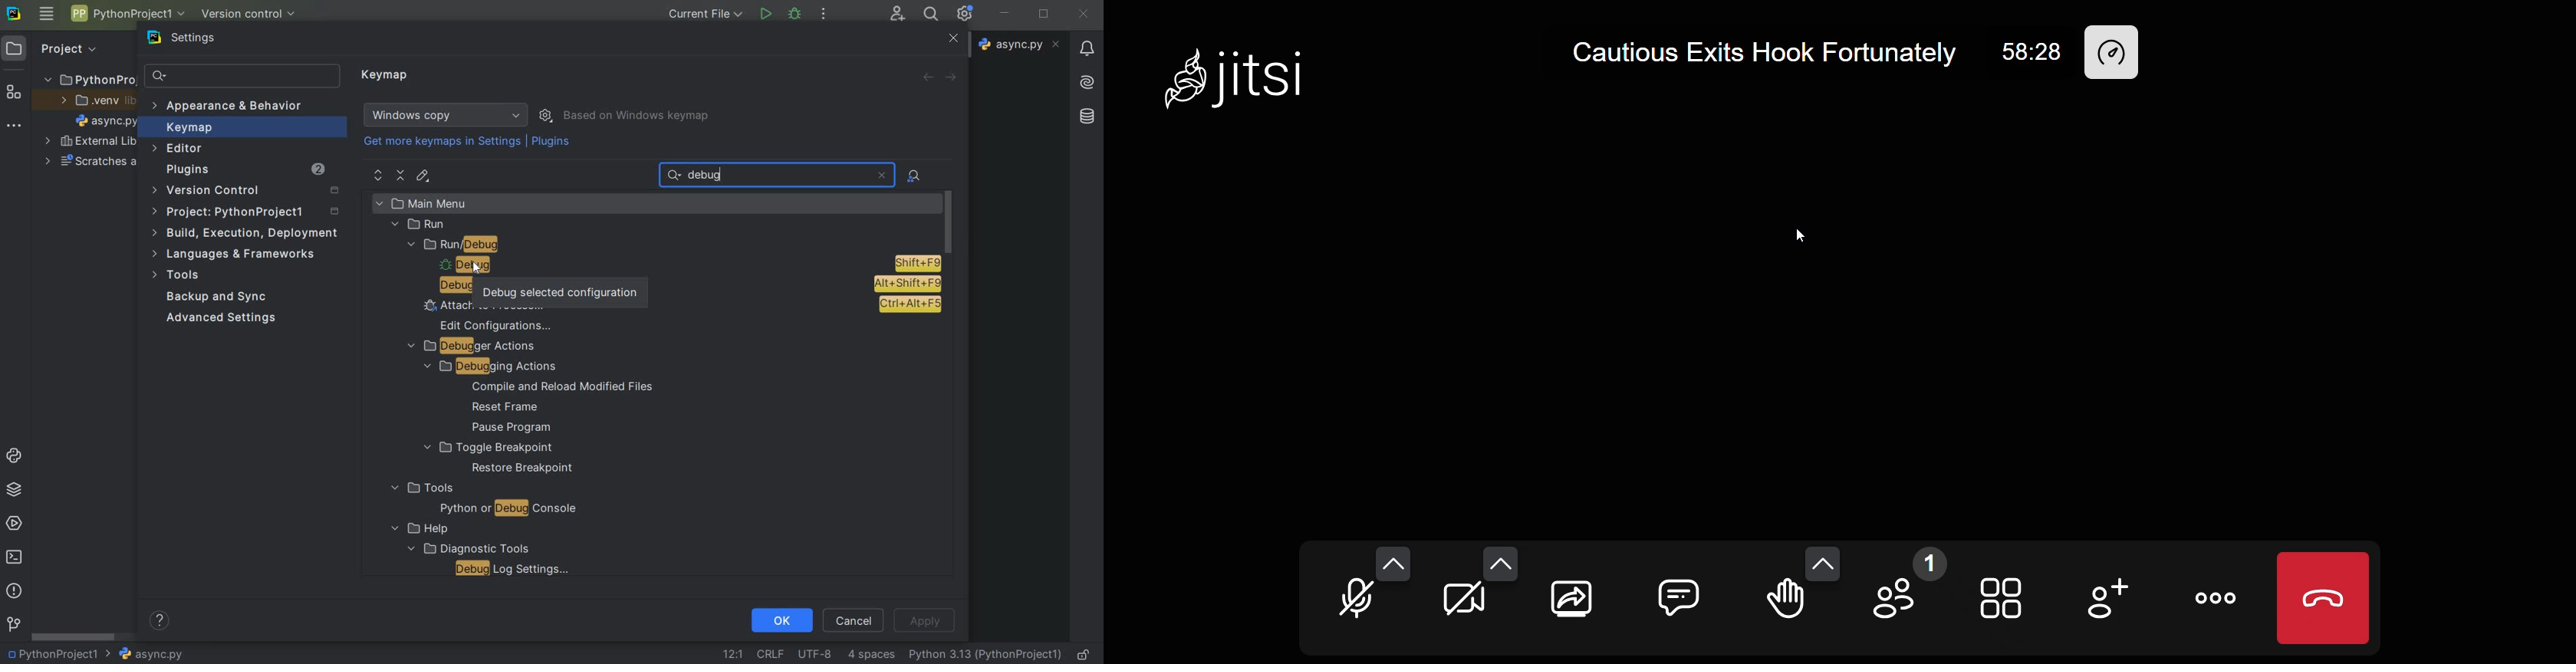 The height and width of the screenshot is (672, 2576). What do you see at coordinates (420, 224) in the screenshot?
I see `run` at bounding box center [420, 224].